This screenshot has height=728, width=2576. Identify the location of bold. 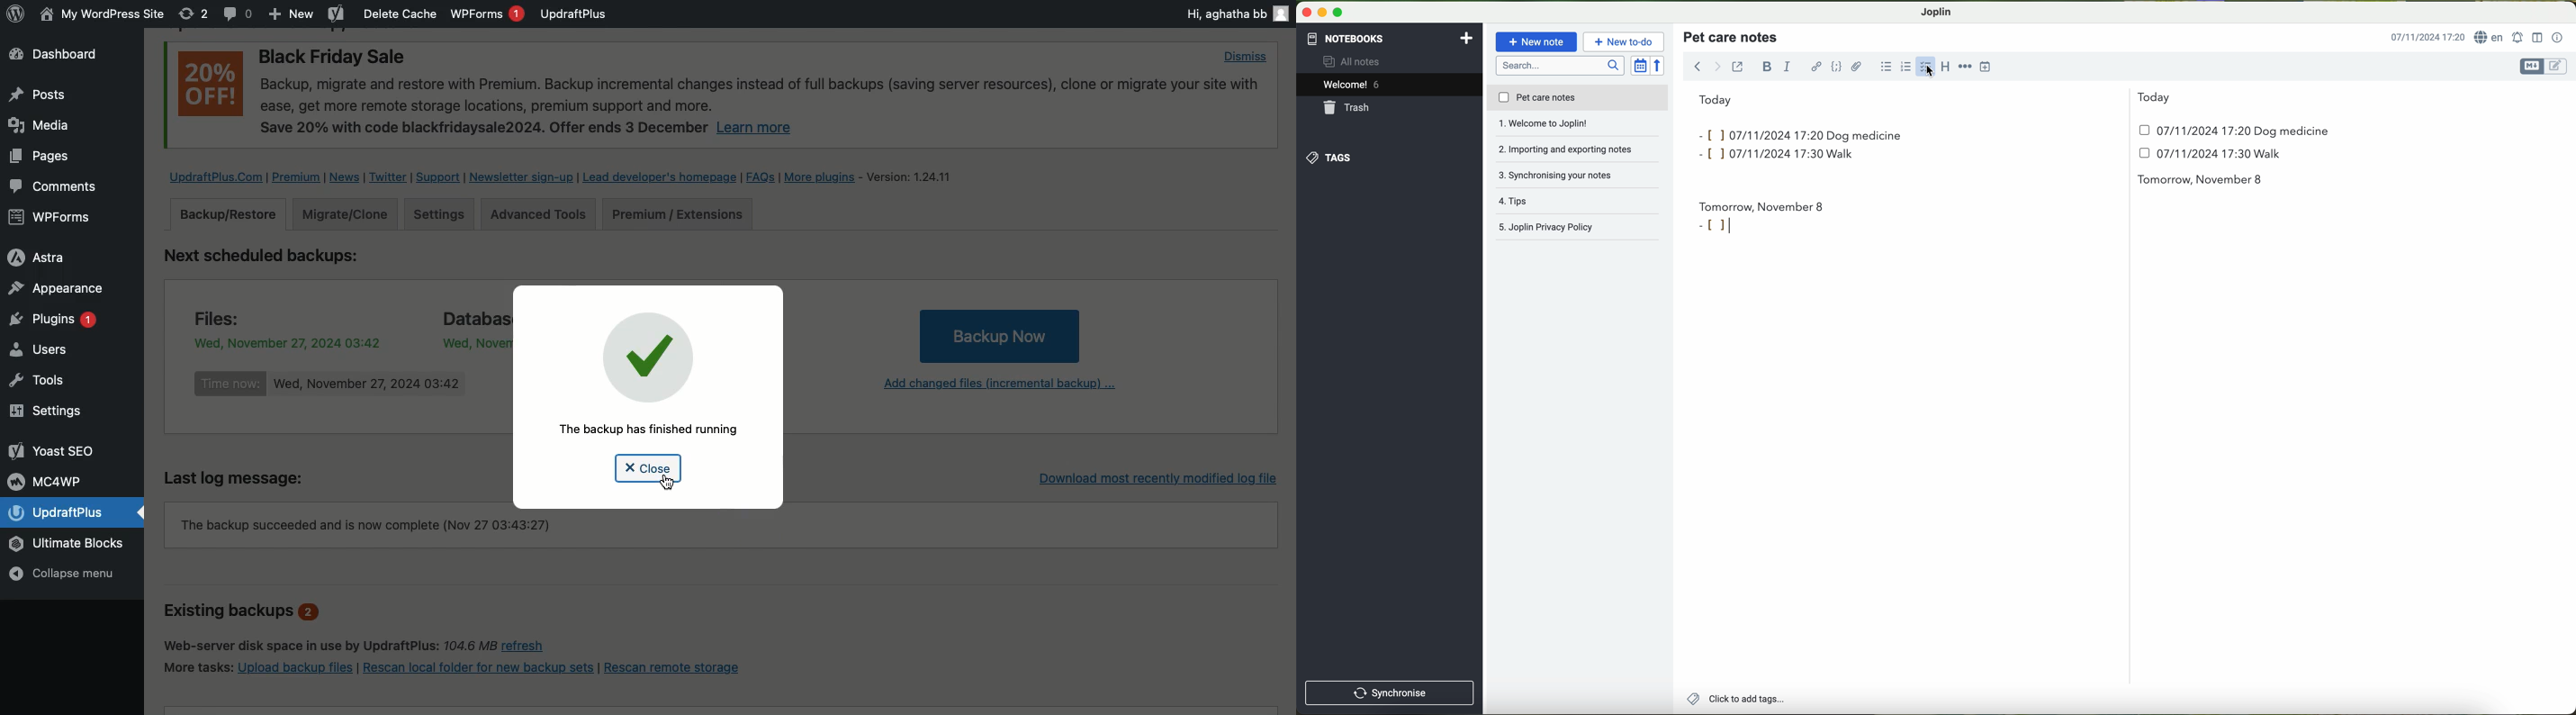
(1767, 66).